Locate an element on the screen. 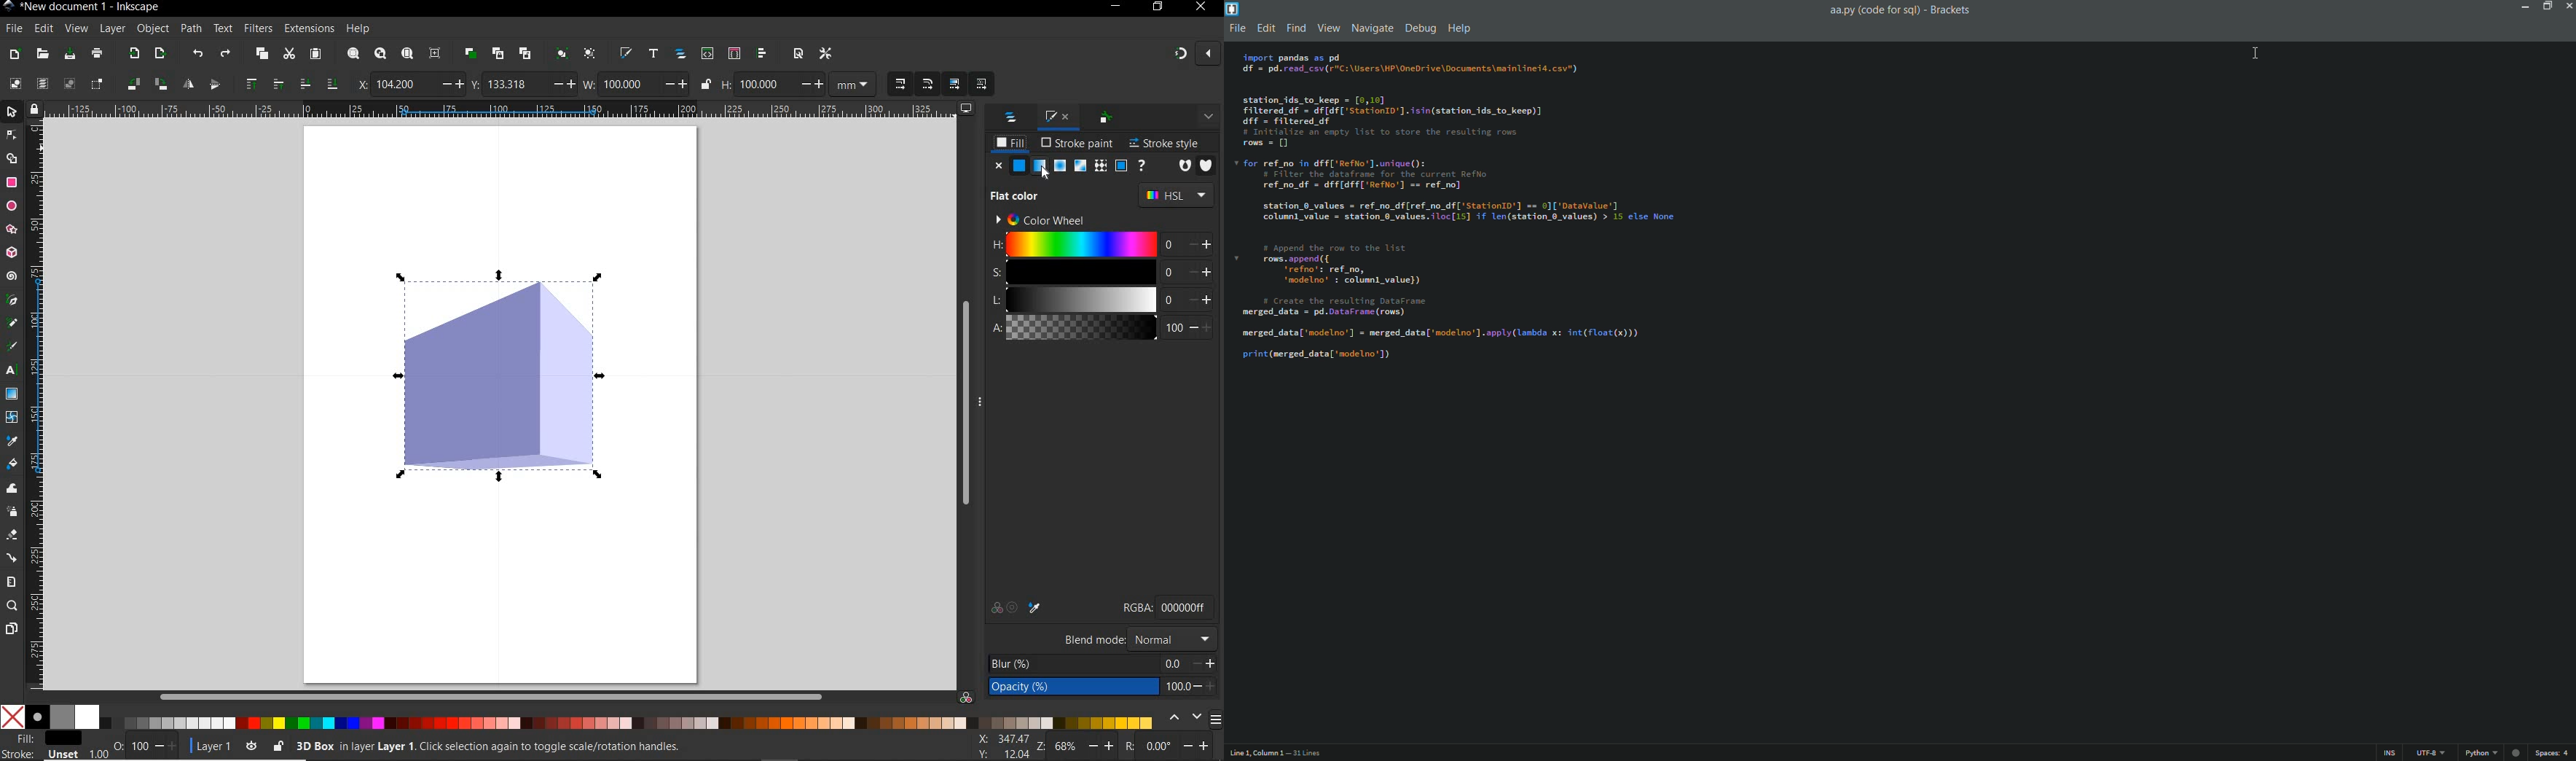 The height and width of the screenshot is (784, 2576). 1.00 is located at coordinates (98, 754).